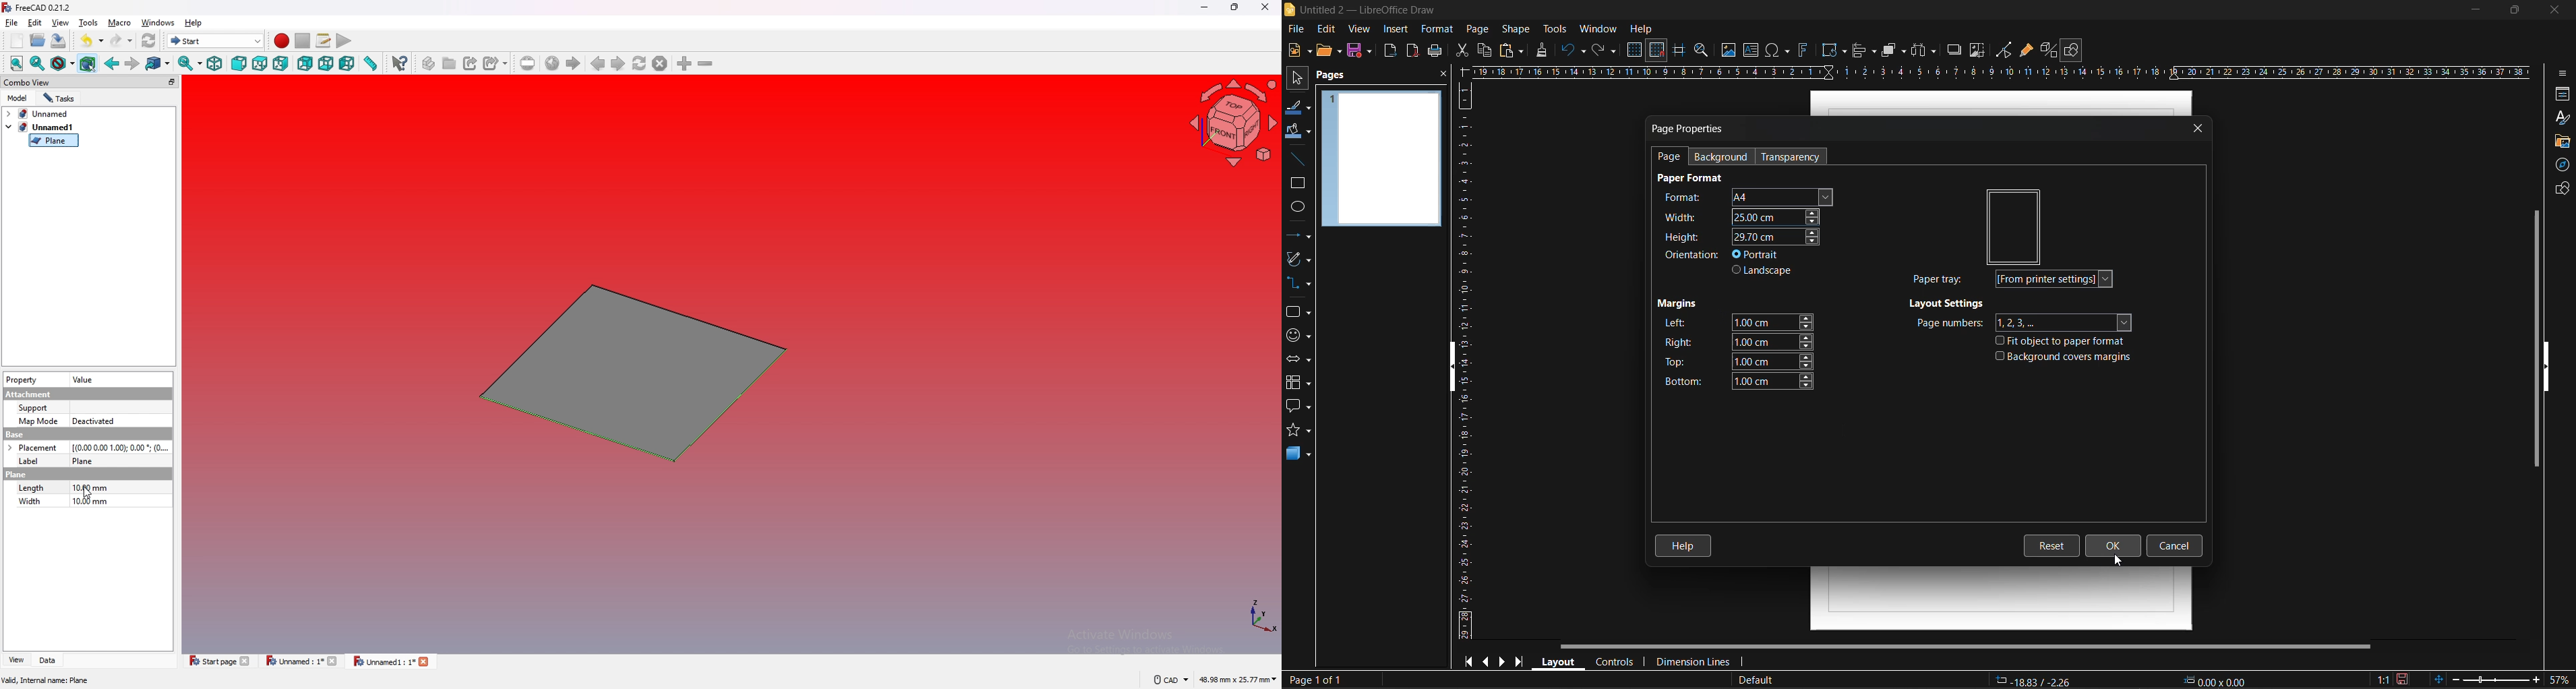  What do you see at coordinates (1545, 51) in the screenshot?
I see `clone formatting` at bounding box center [1545, 51].